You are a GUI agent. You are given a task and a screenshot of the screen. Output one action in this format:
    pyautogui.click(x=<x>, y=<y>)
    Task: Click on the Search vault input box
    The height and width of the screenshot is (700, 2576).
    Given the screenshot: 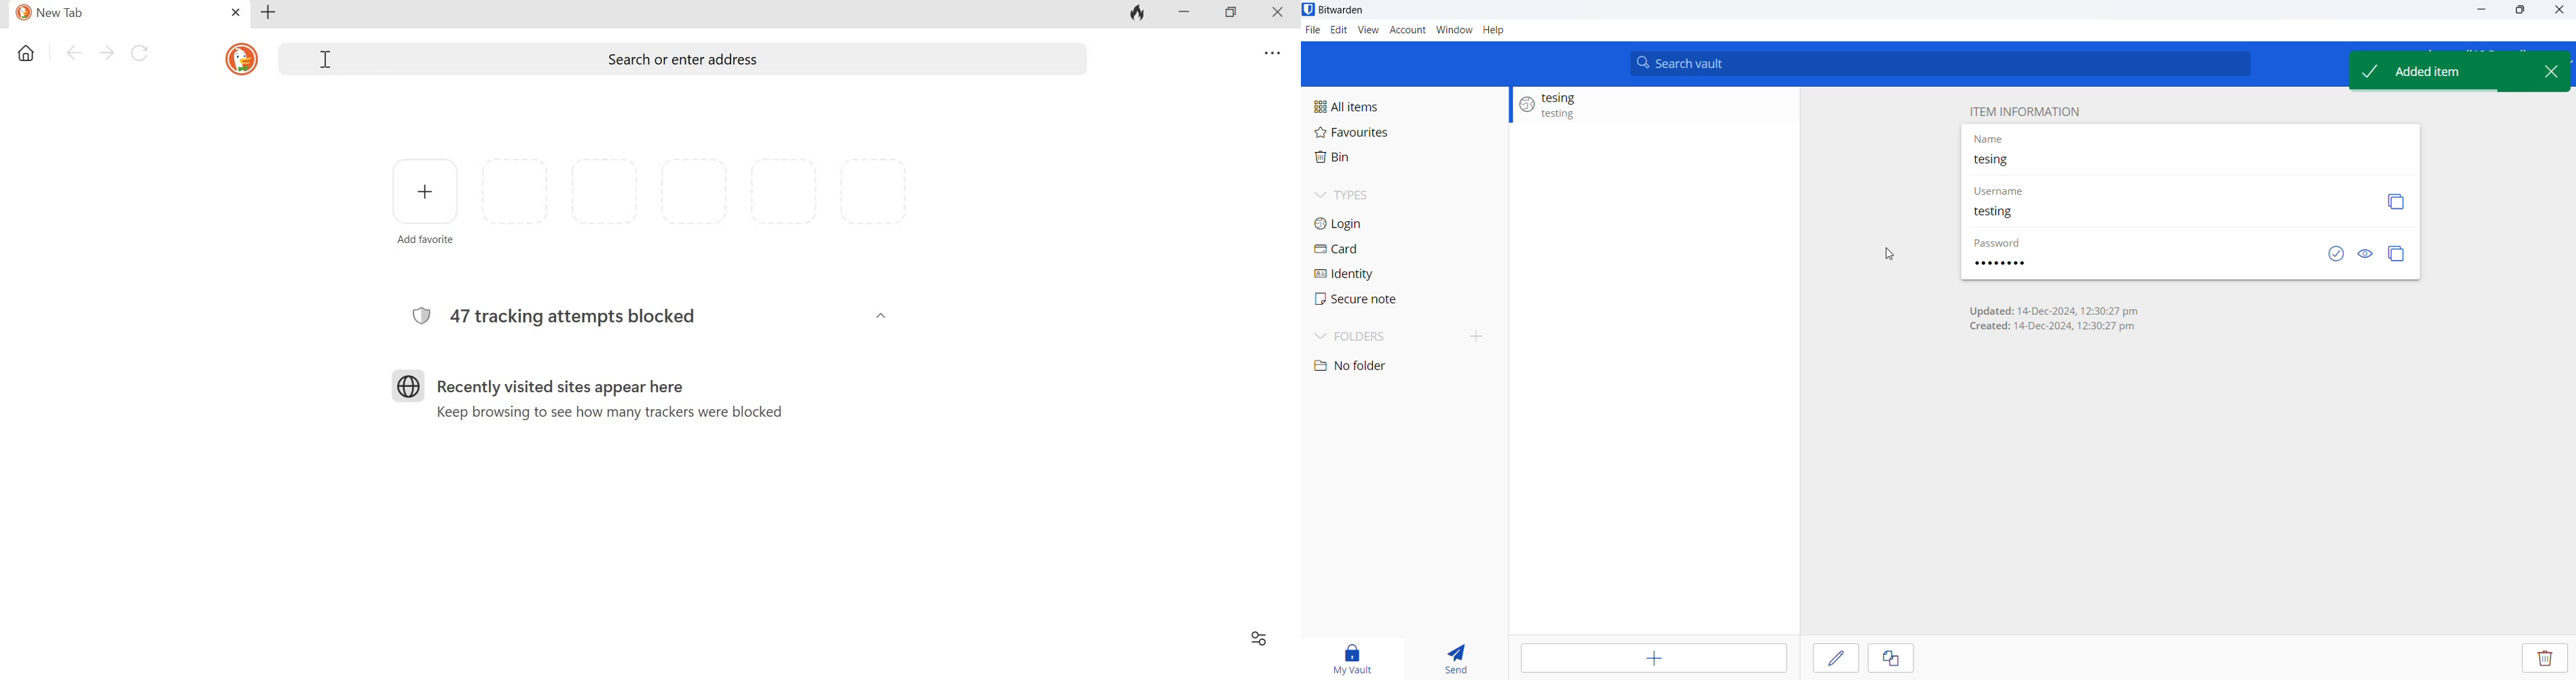 What is the action you would take?
    pyautogui.click(x=1936, y=63)
    